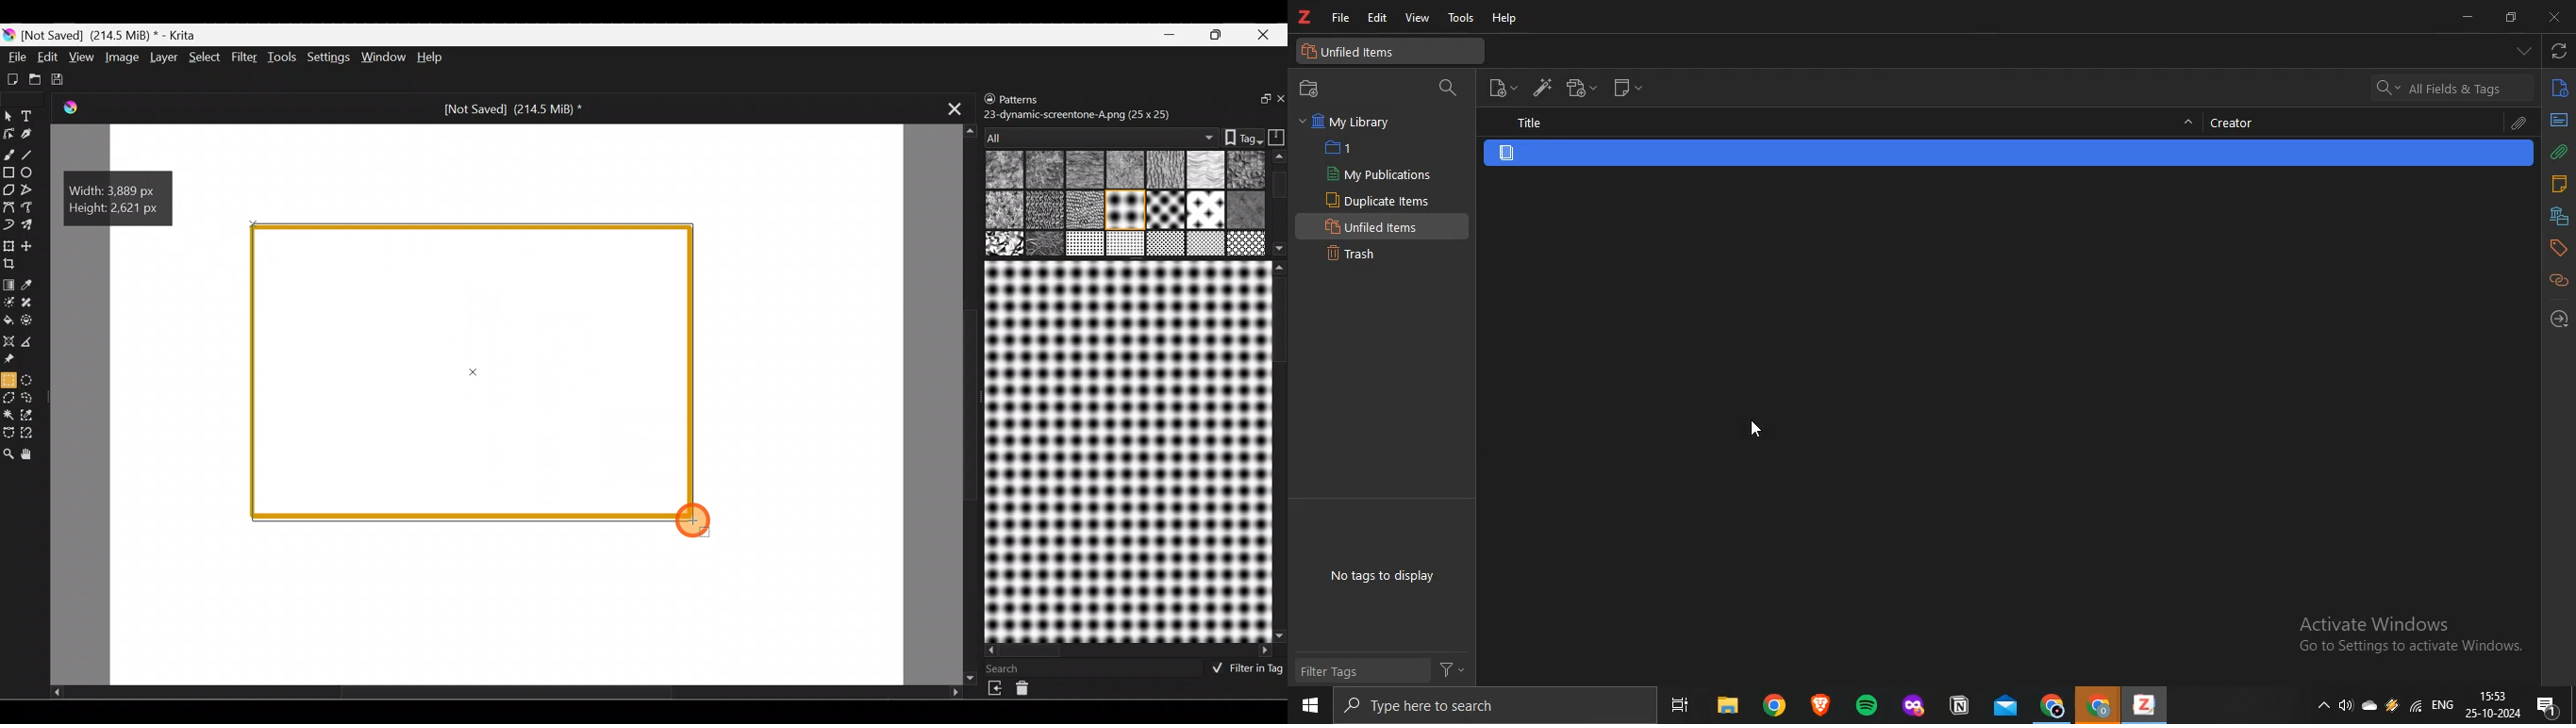 This screenshot has height=728, width=2576. What do you see at coordinates (1246, 168) in the screenshot?
I see `06 Hard-grain.png` at bounding box center [1246, 168].